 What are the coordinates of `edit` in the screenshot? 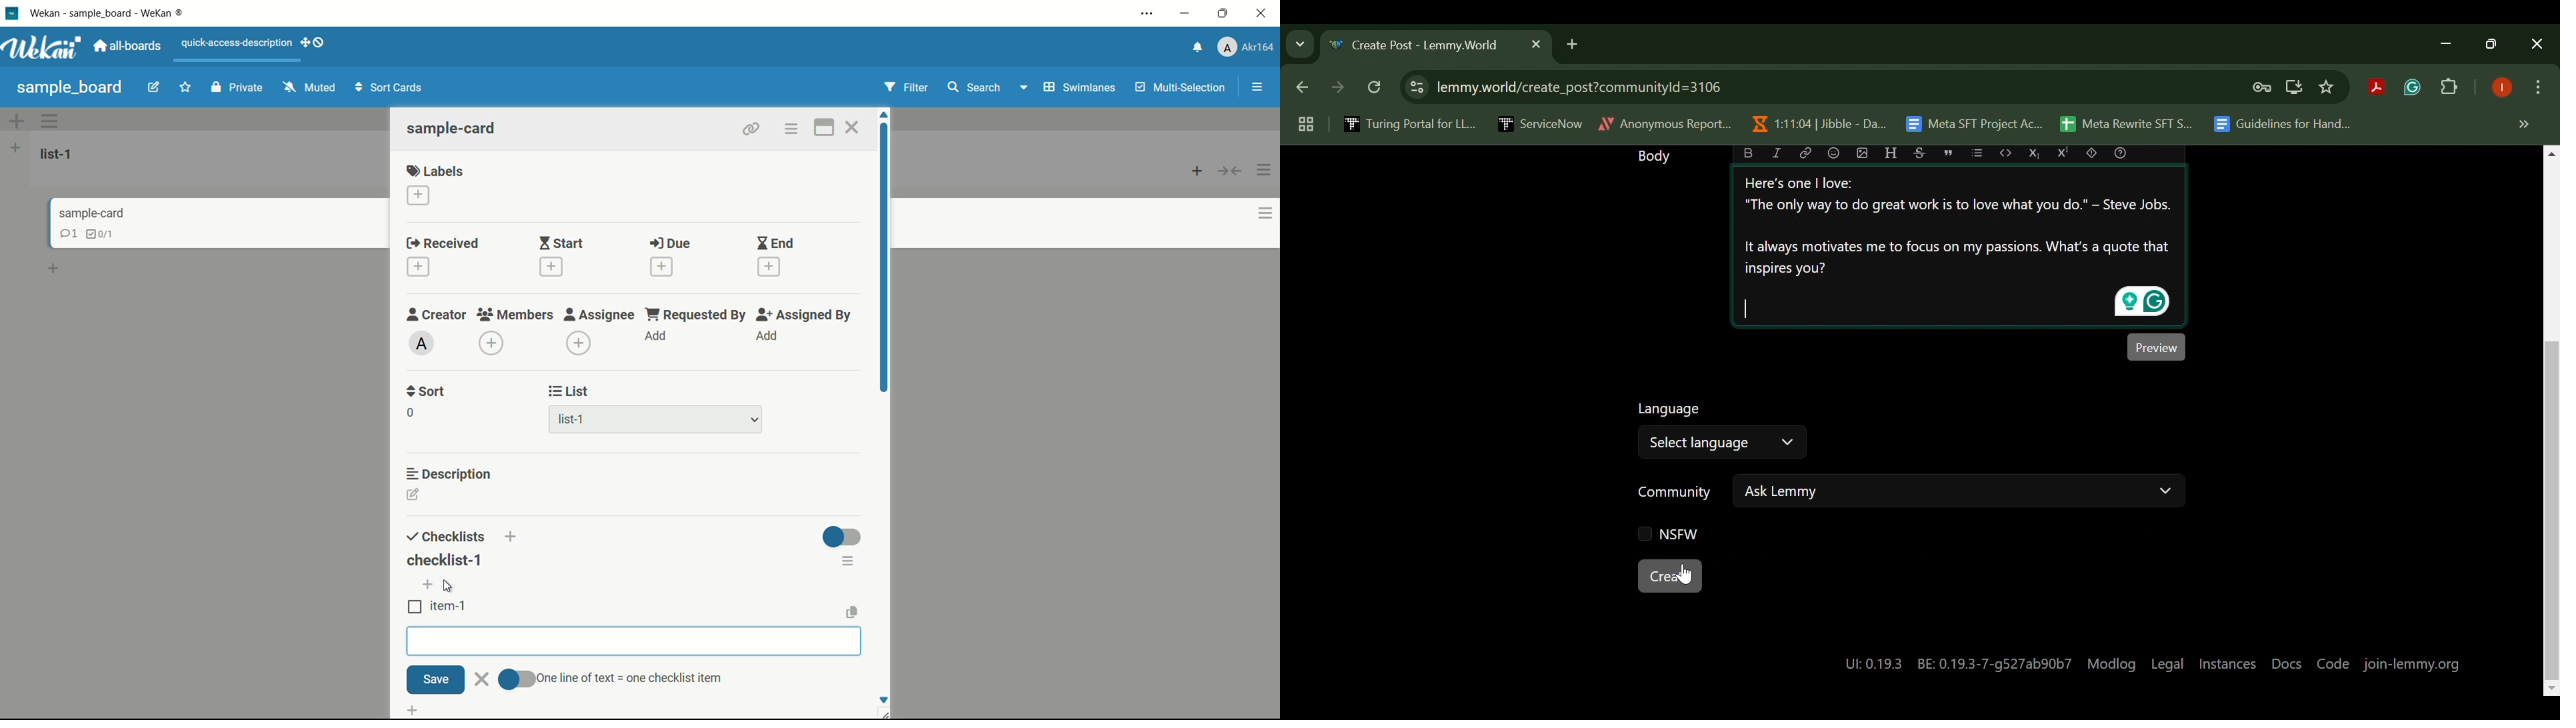 It's located at (145, 87).